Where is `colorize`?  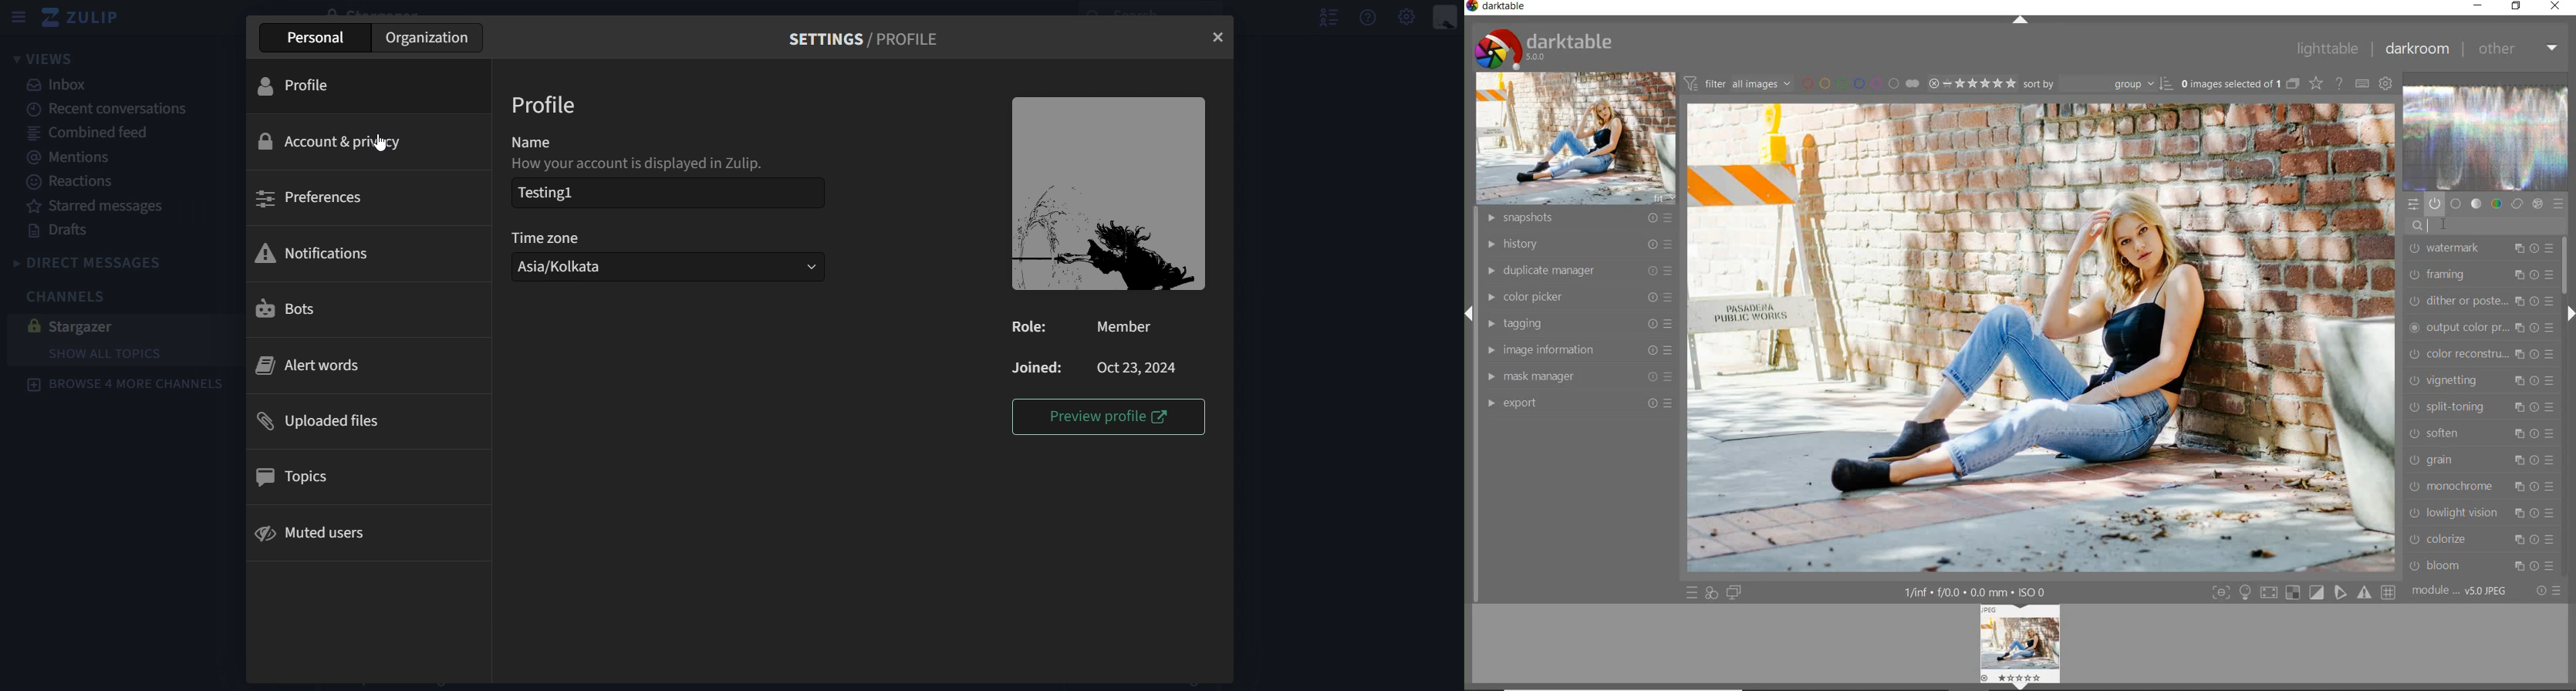
colorize is located at coordinates (2480, 540).